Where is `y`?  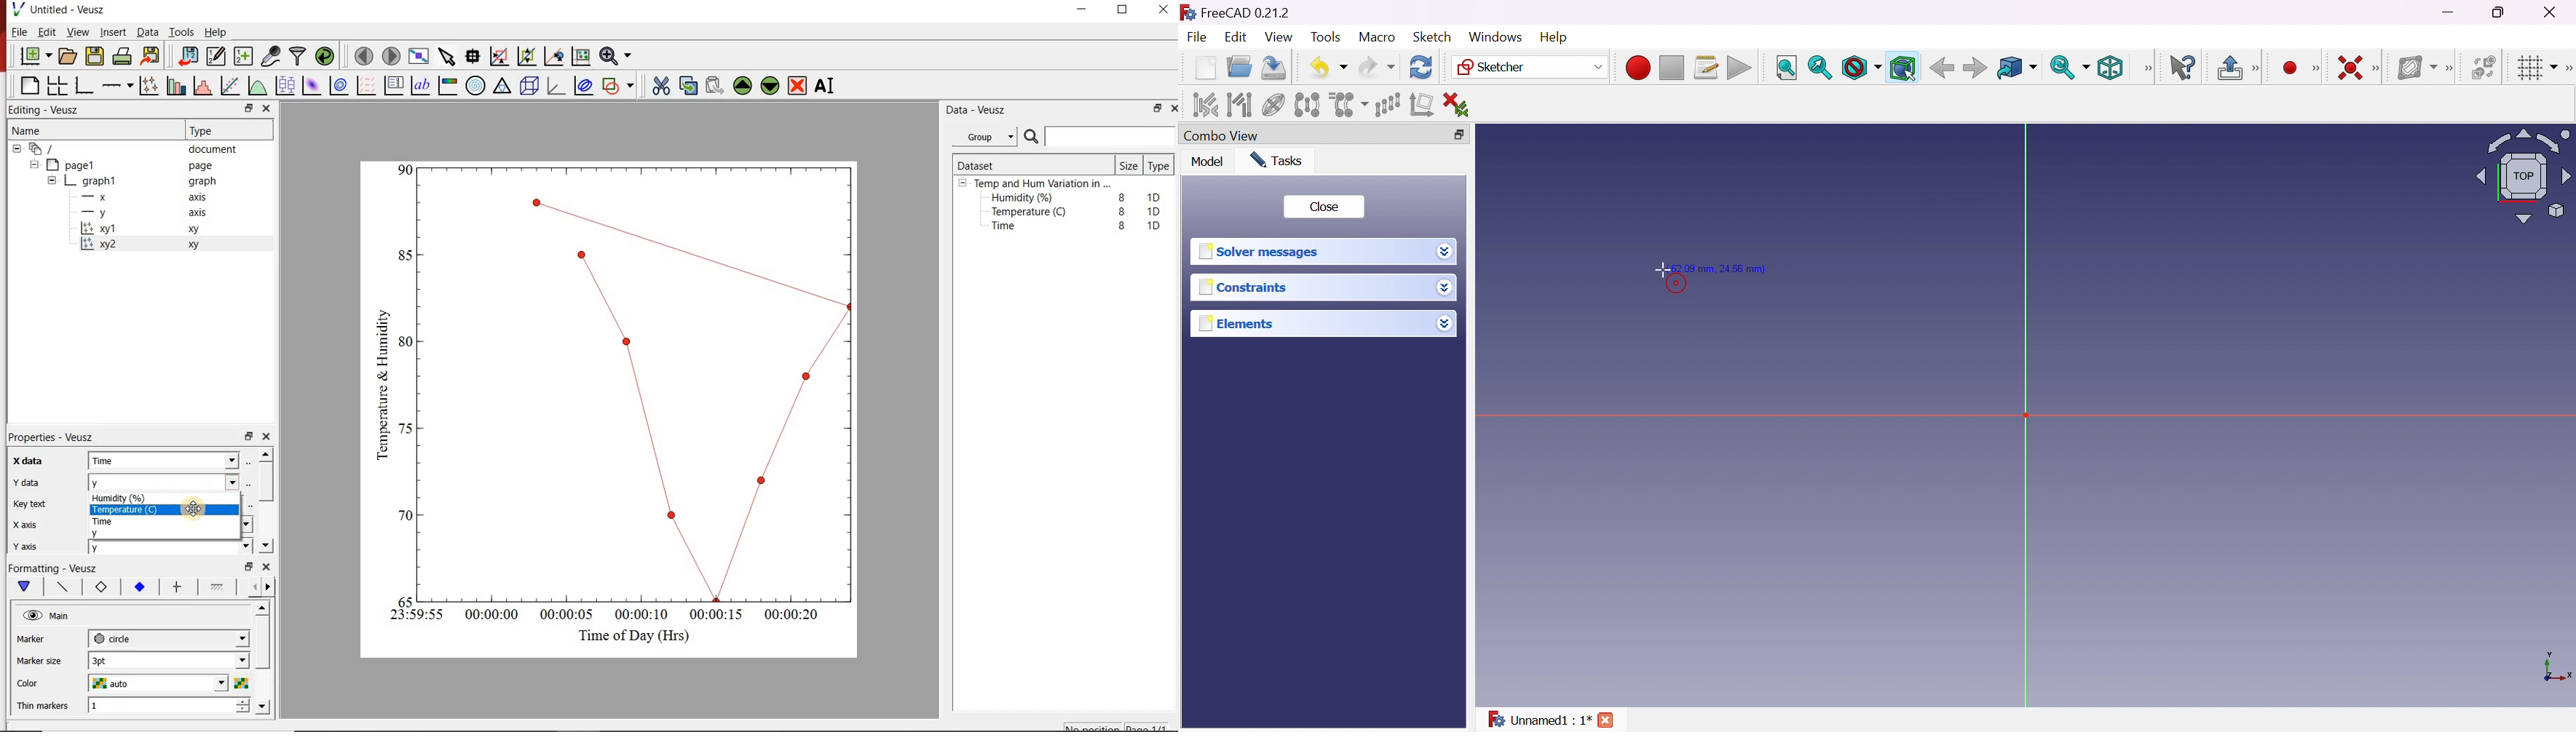 y is located at coordinates (107, 212).